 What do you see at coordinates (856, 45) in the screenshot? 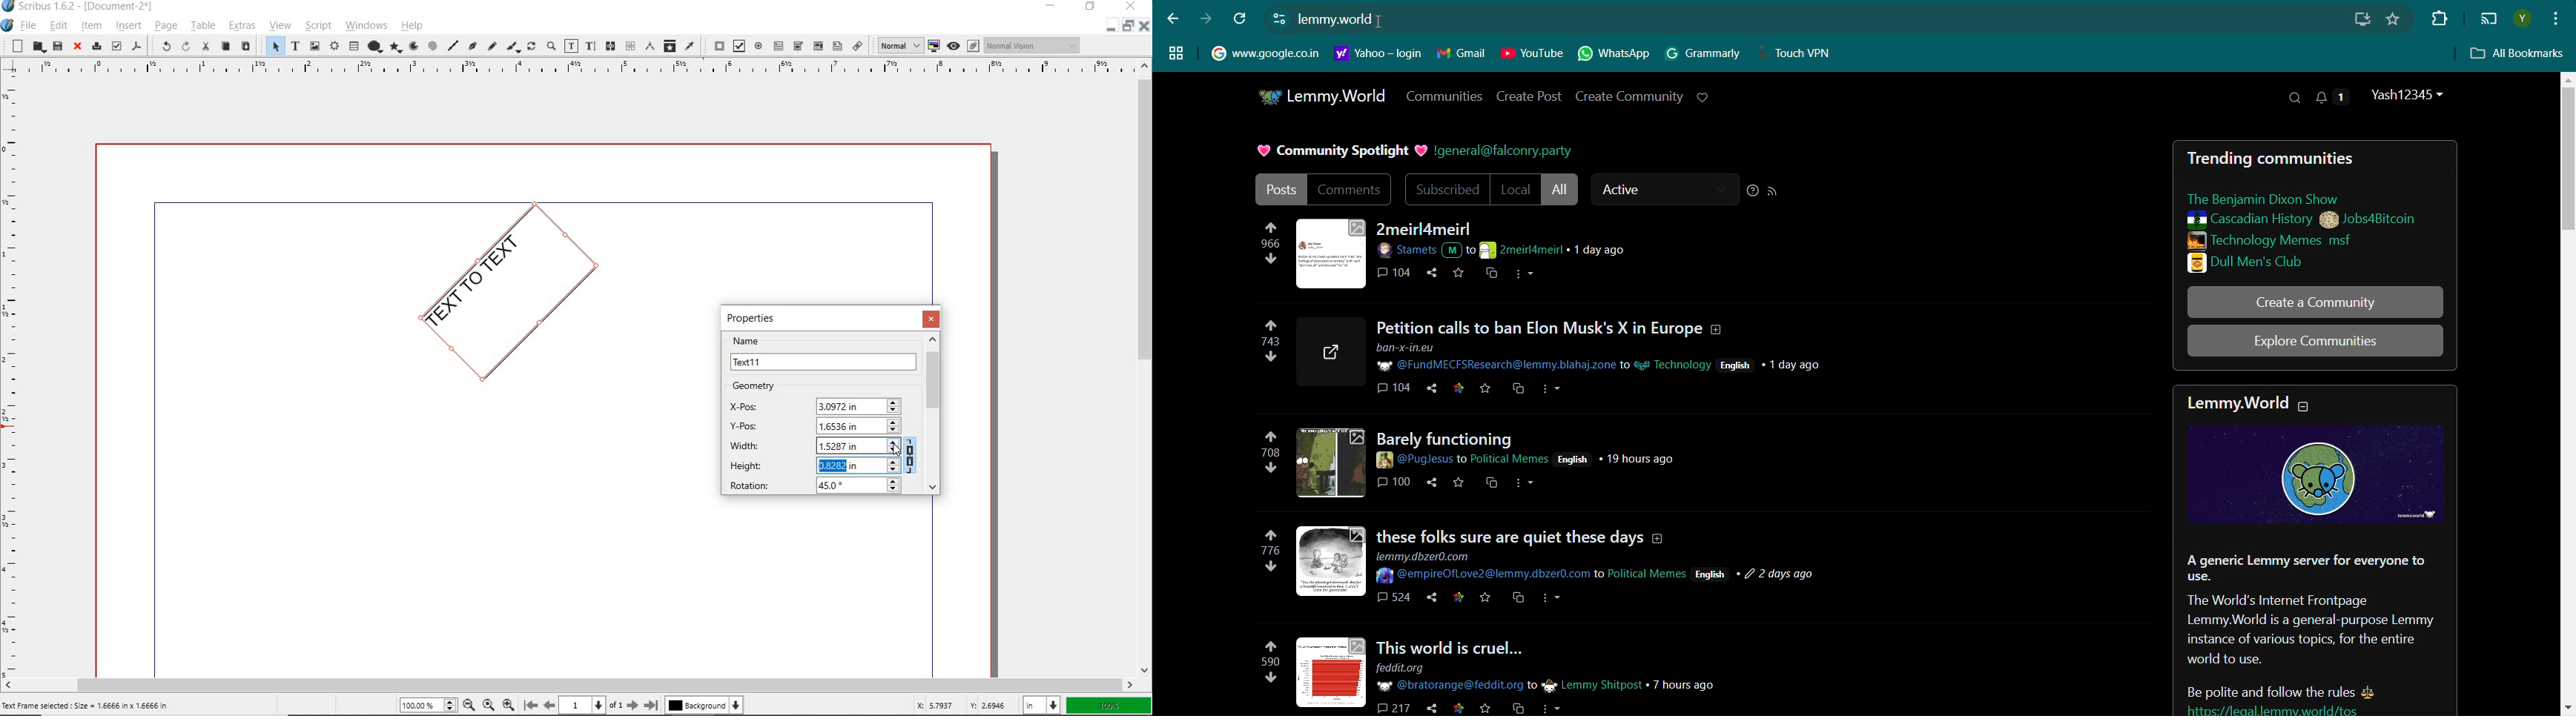
I see `link annotation` at bounding box center [856, 45].